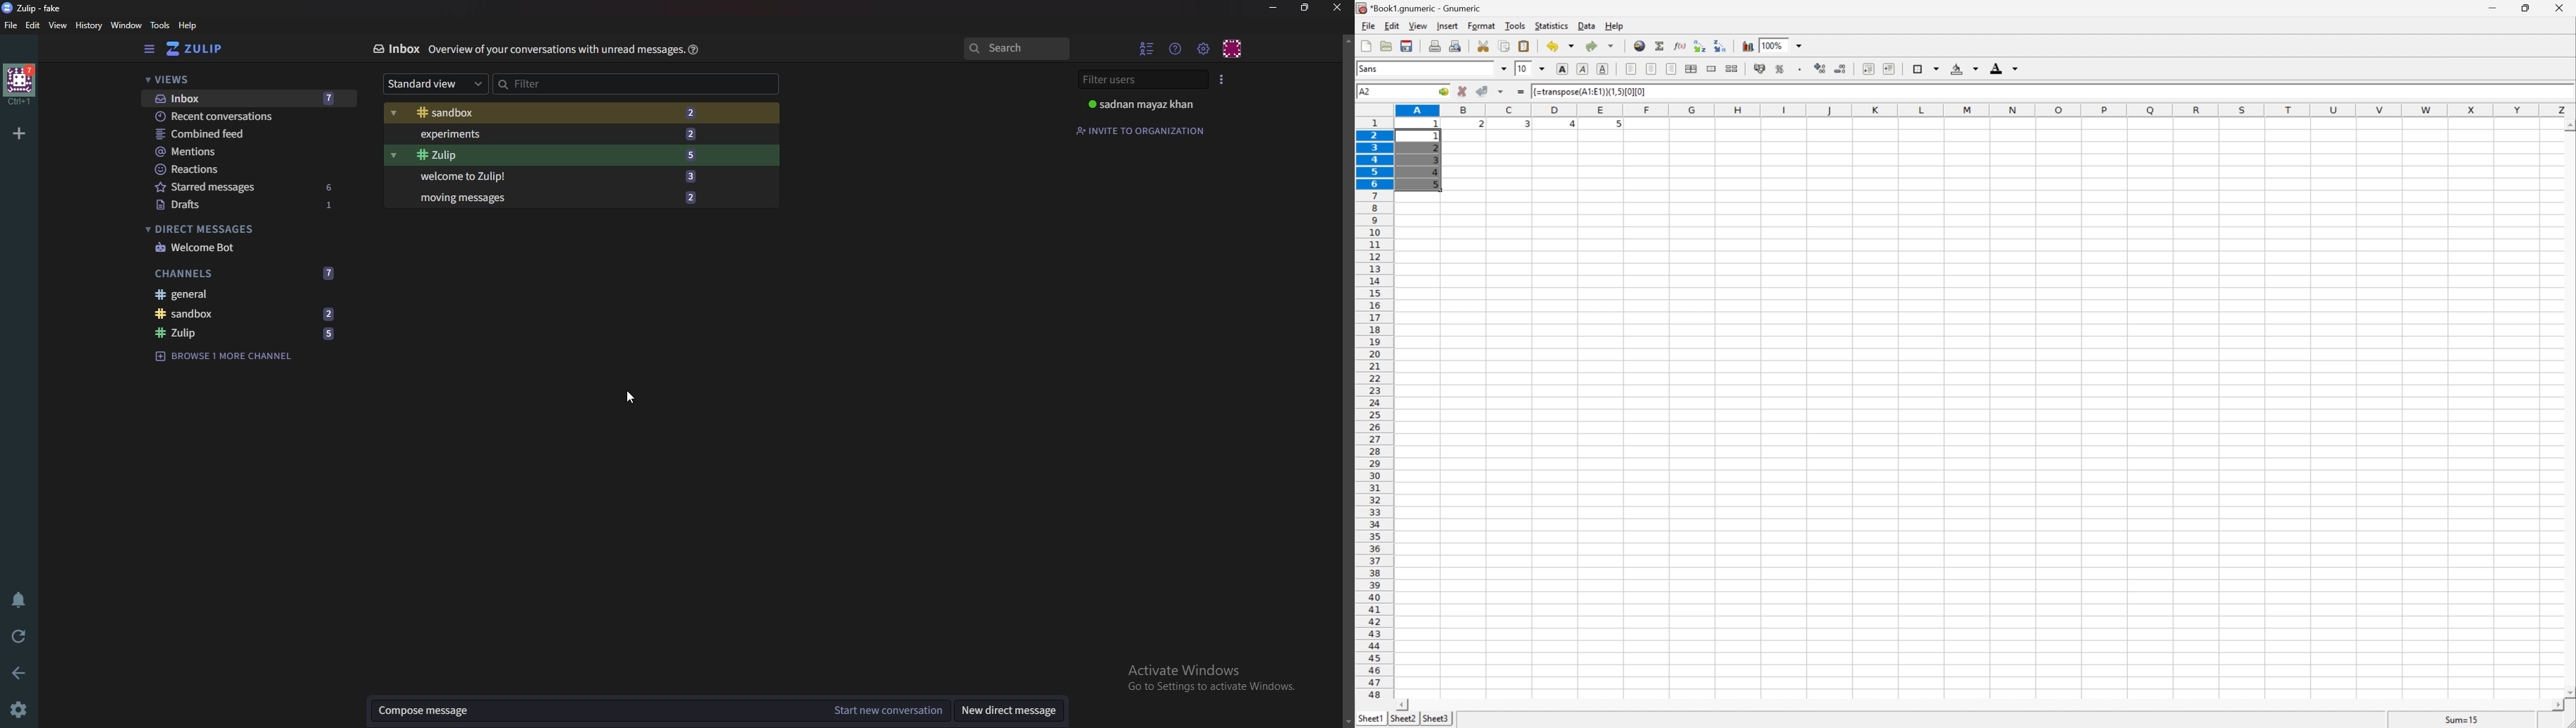 This screenshot has width=2576, height=728. Describe the element at coordinates (1436, 721) in the screenshot. I see `sheet3` at that location.